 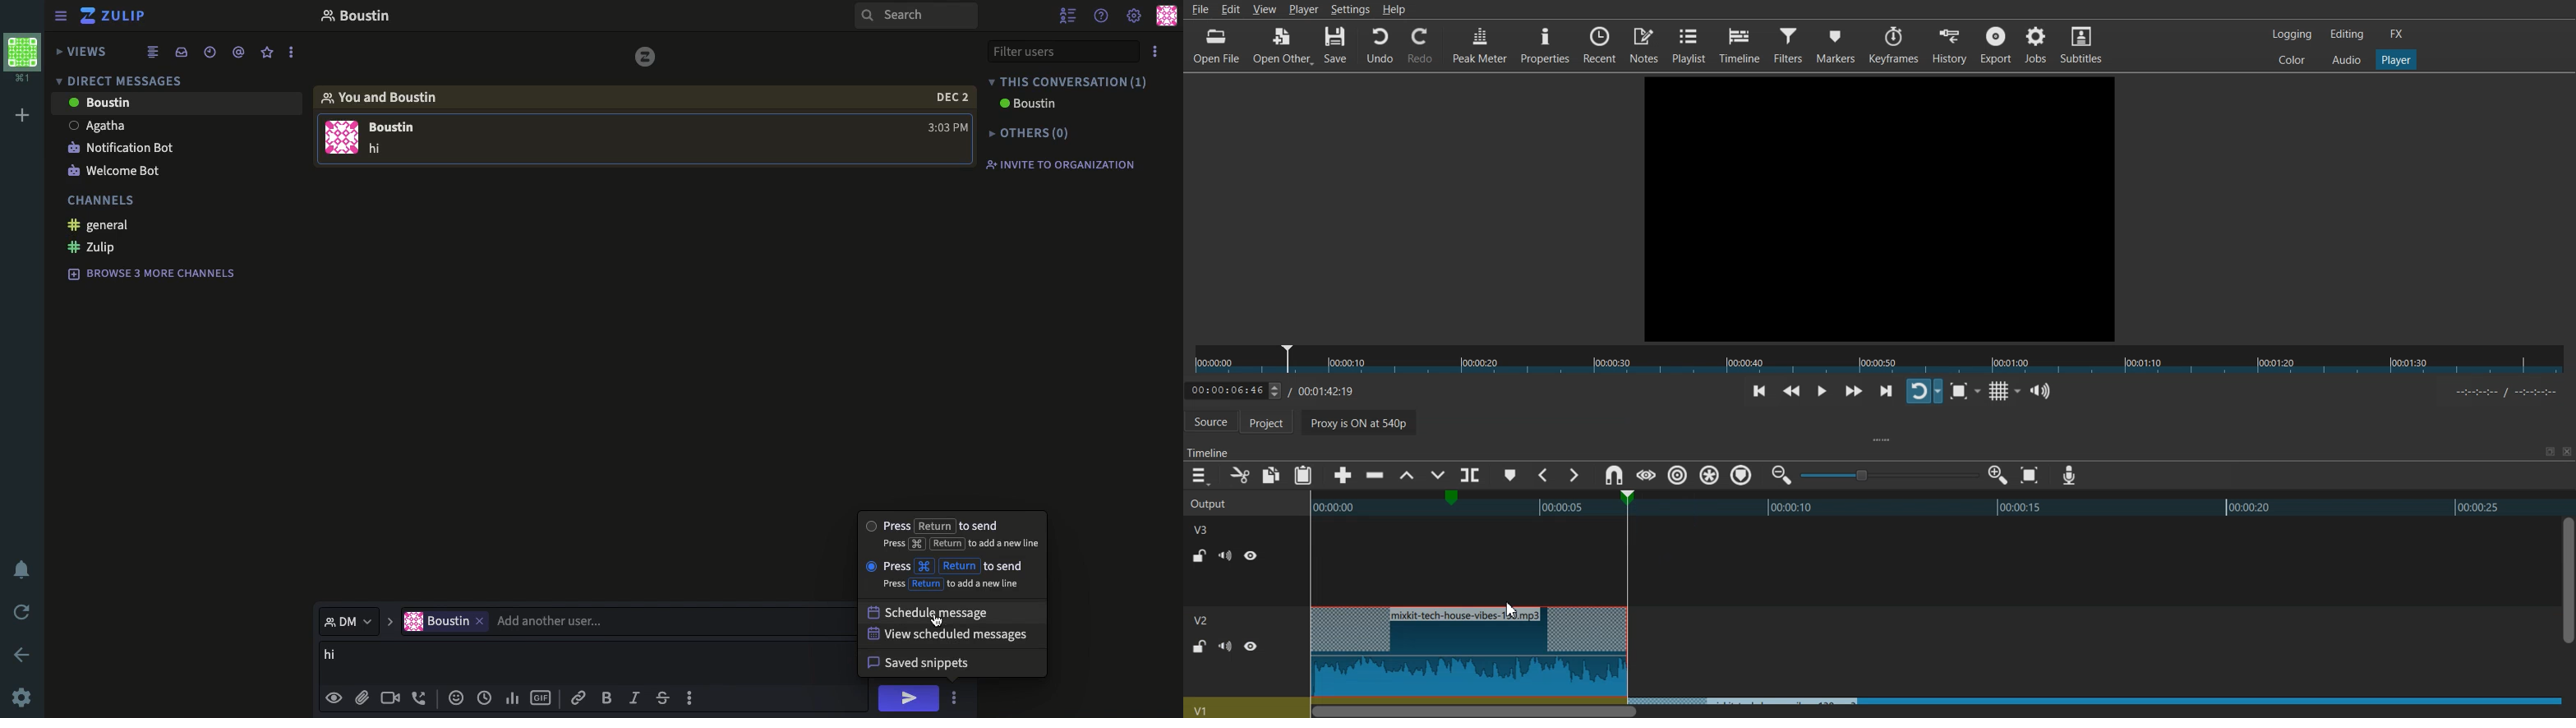 I want to click on Overwrite, so click(x=1436, y=476).